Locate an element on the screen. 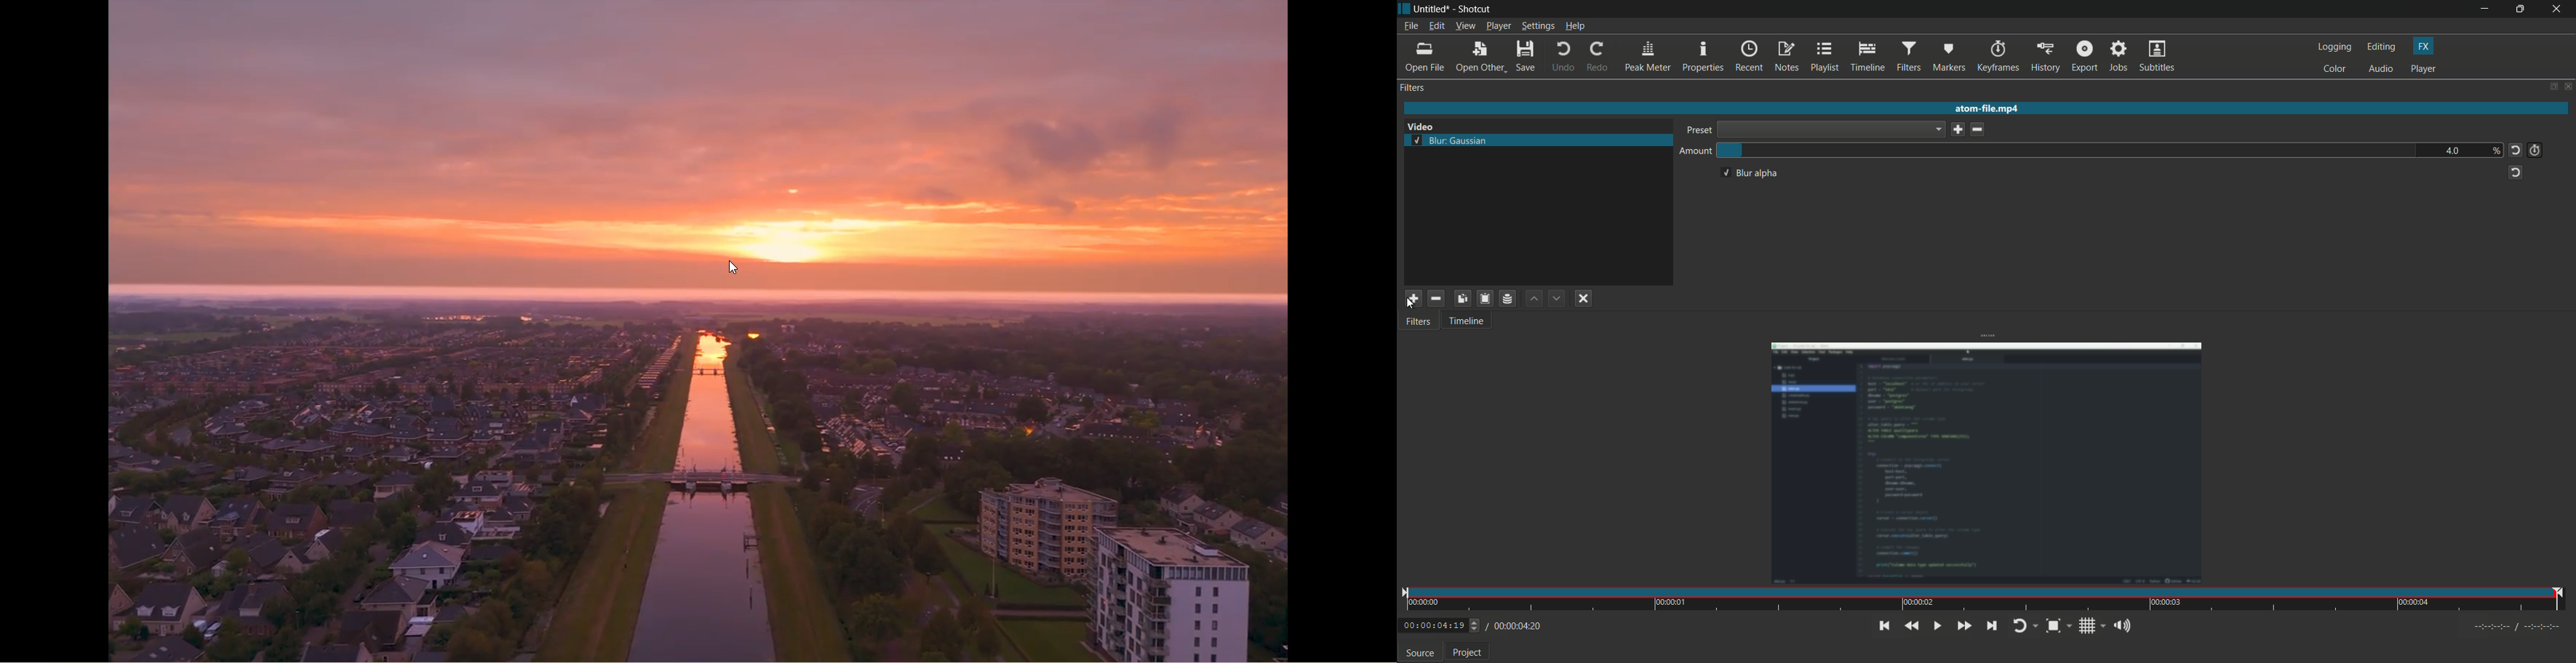  fx is located at coordinates (2424, 47).